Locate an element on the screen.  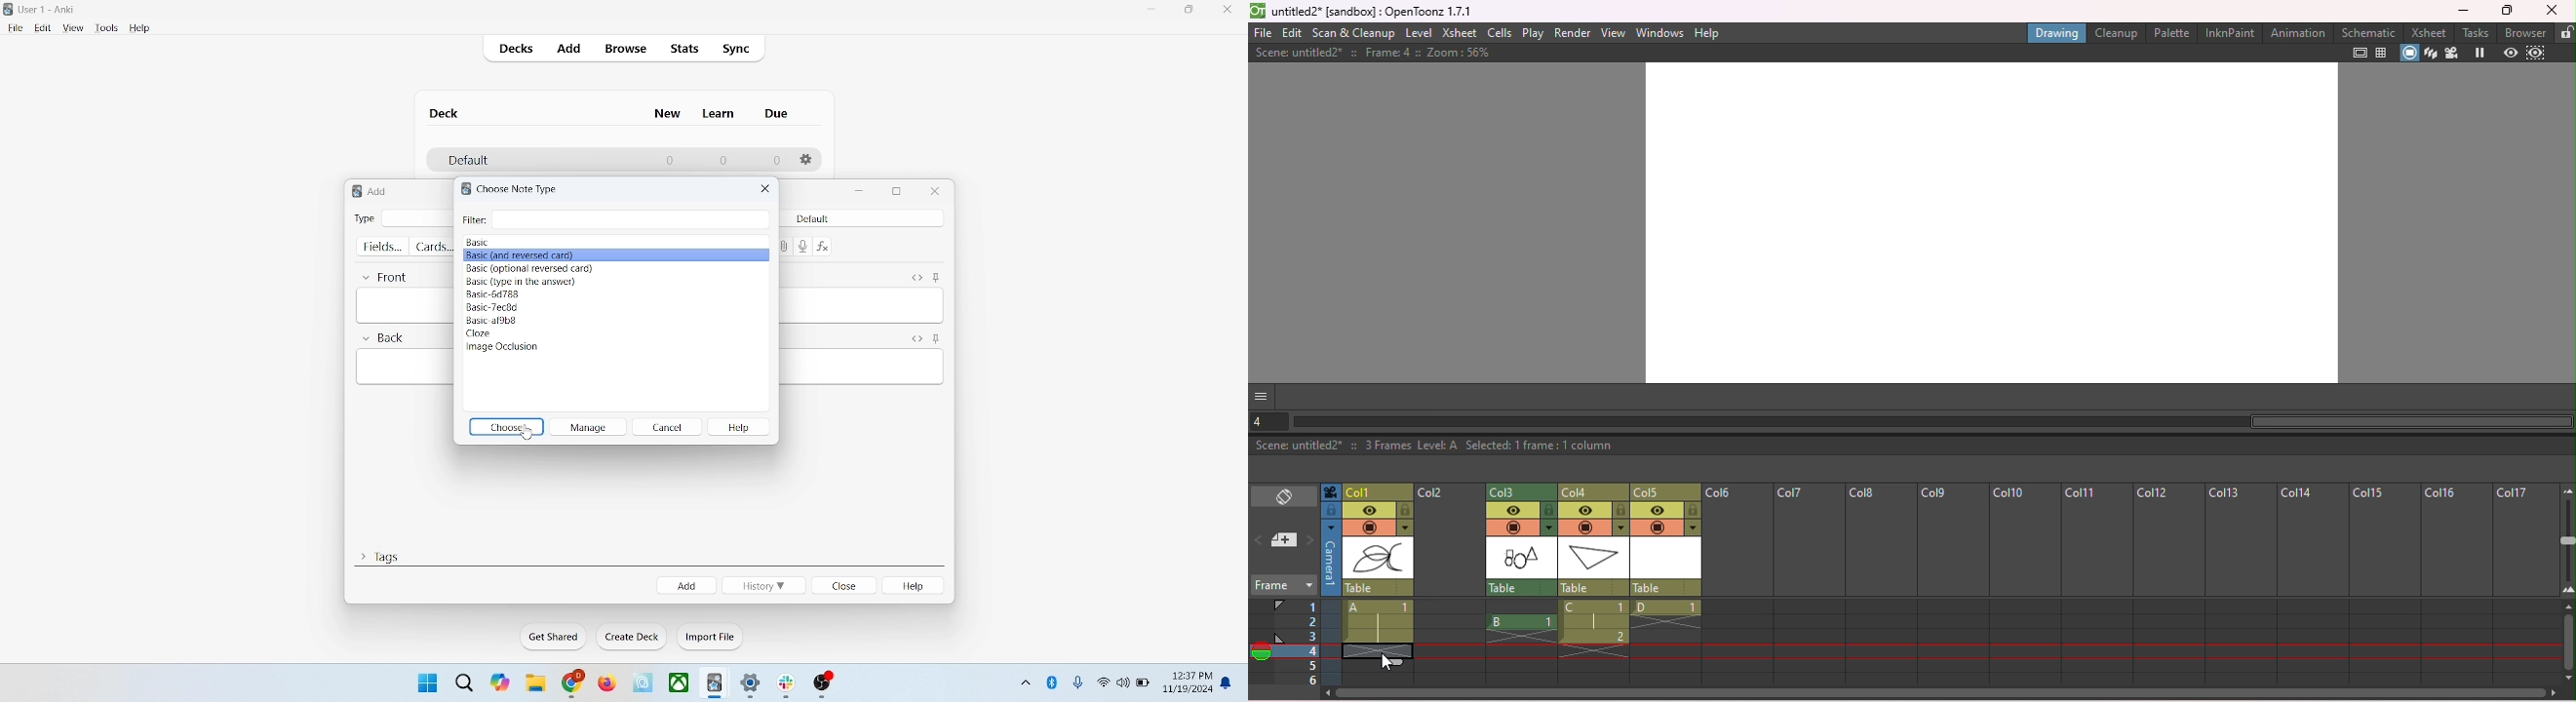
Basic-af9b8 is located at coordinates (494, 321).